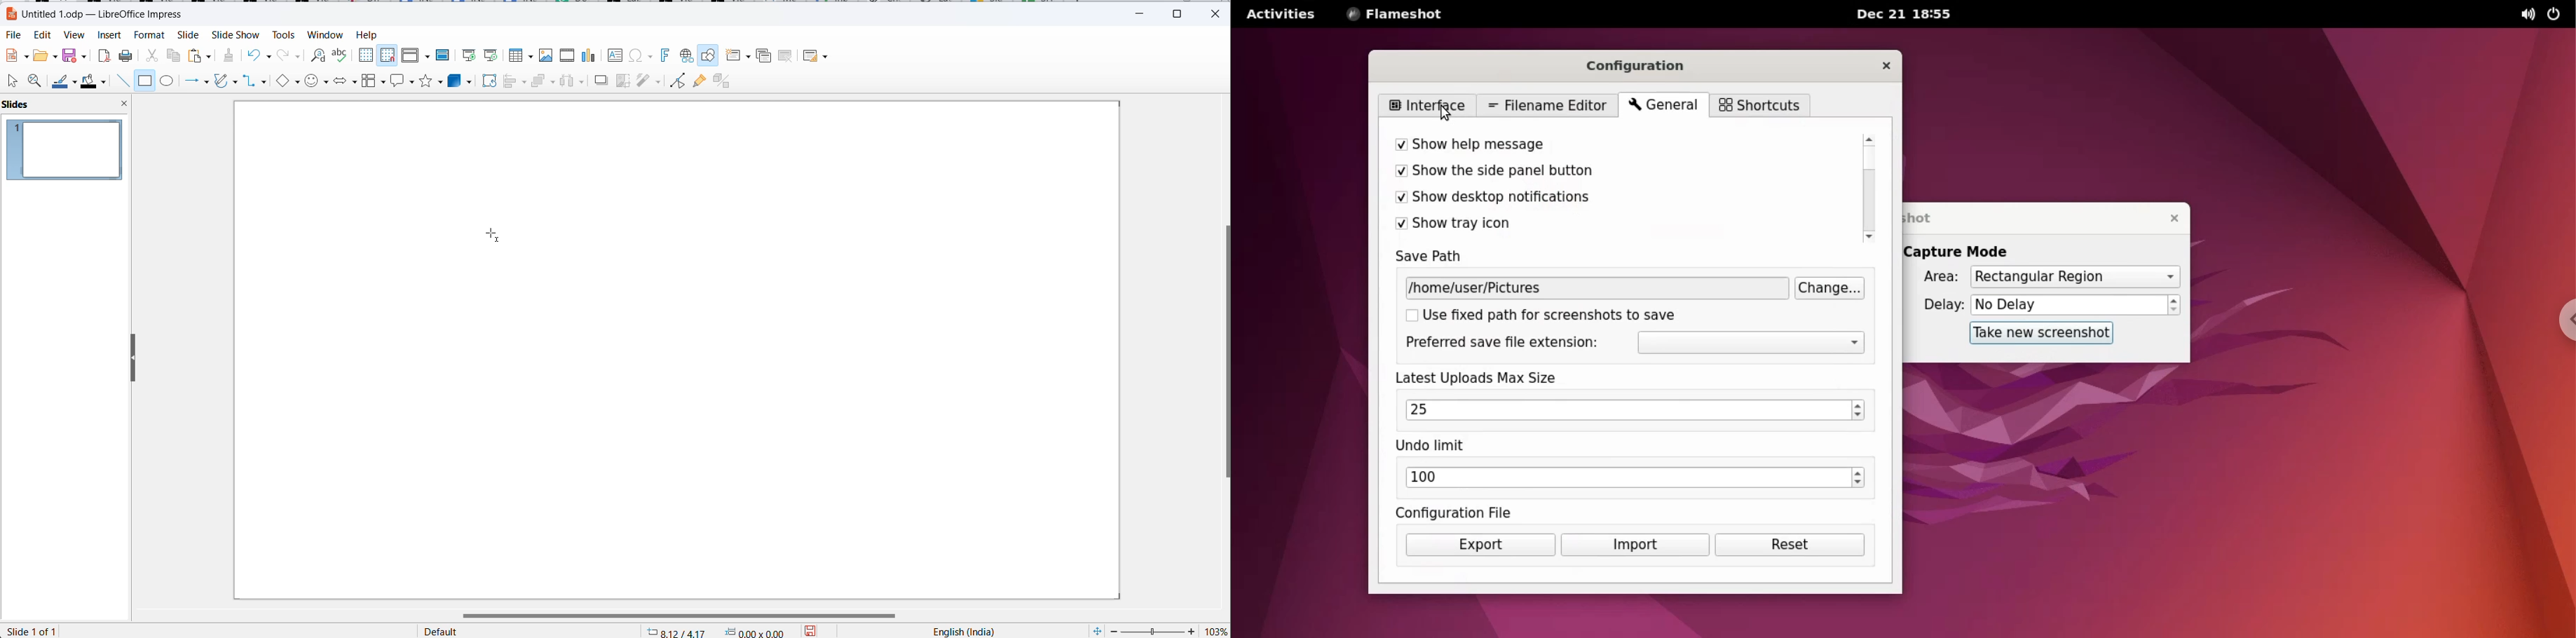 The height and width of the screenshot is (644, 2576). What do you see at coordinates (1182, 12) in the screenshot?
I see `maximize` at bounding box center [1182, 12].